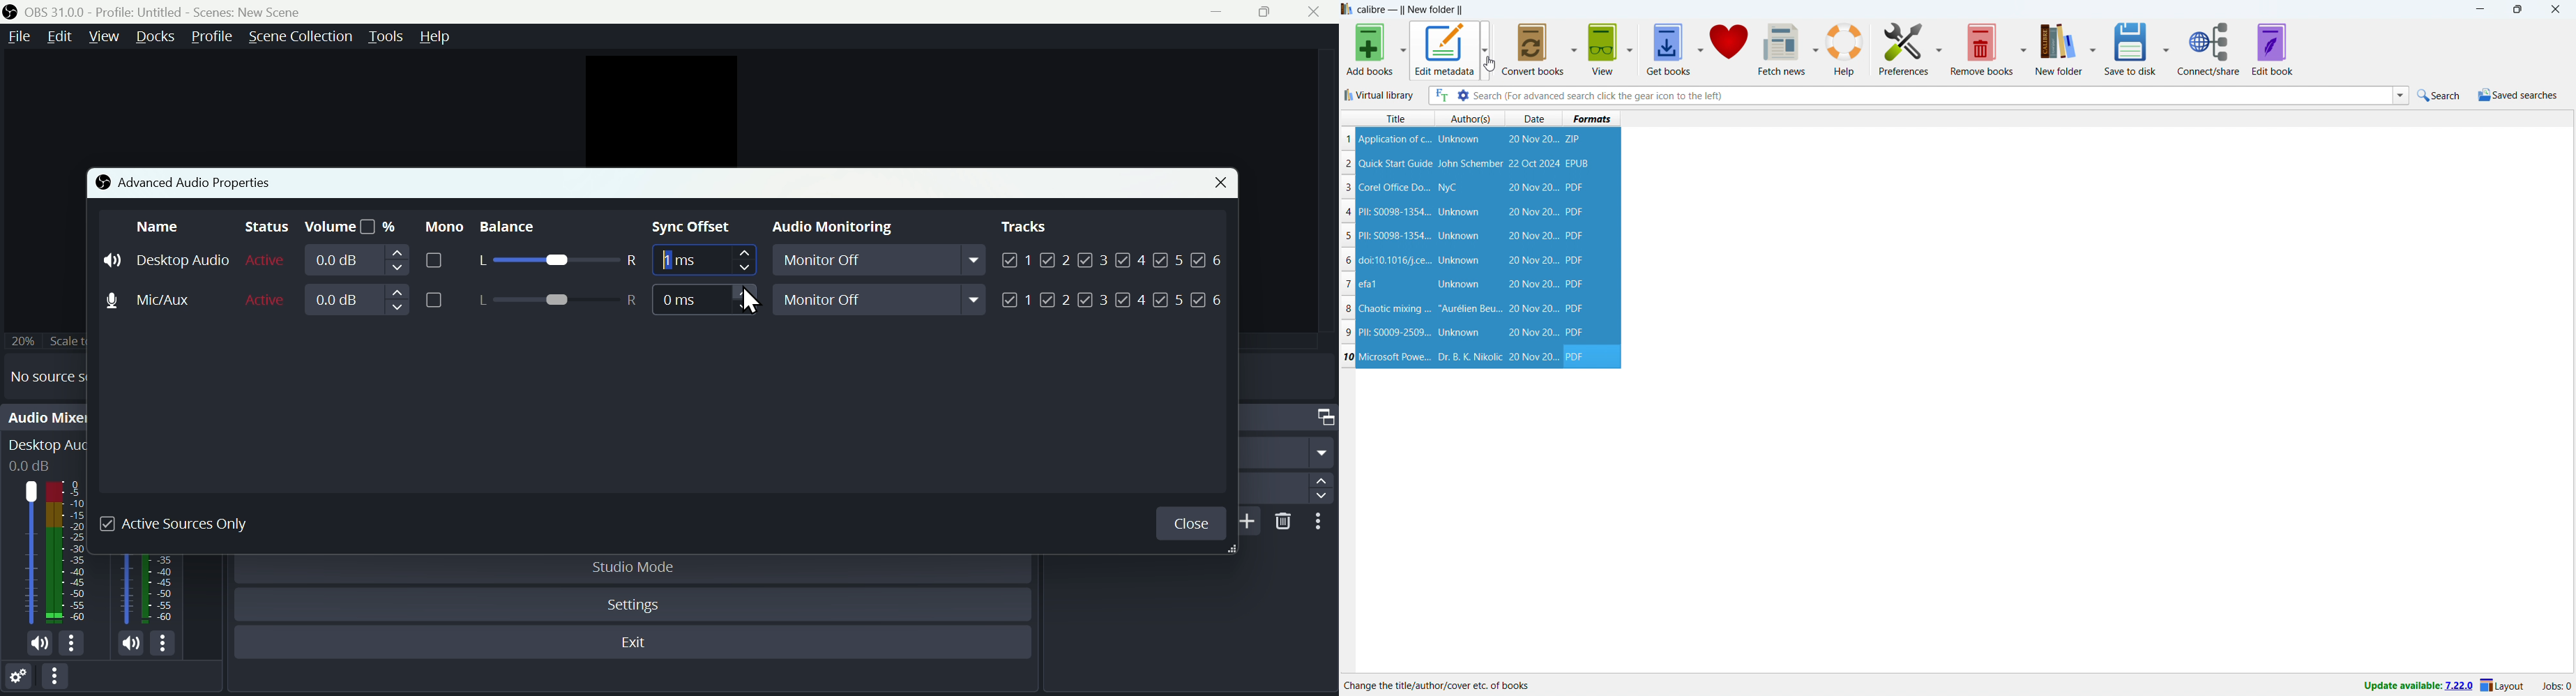  Describe the element at coordinates (1939, 48) in the screenshot. I see `preferences options` at that location.